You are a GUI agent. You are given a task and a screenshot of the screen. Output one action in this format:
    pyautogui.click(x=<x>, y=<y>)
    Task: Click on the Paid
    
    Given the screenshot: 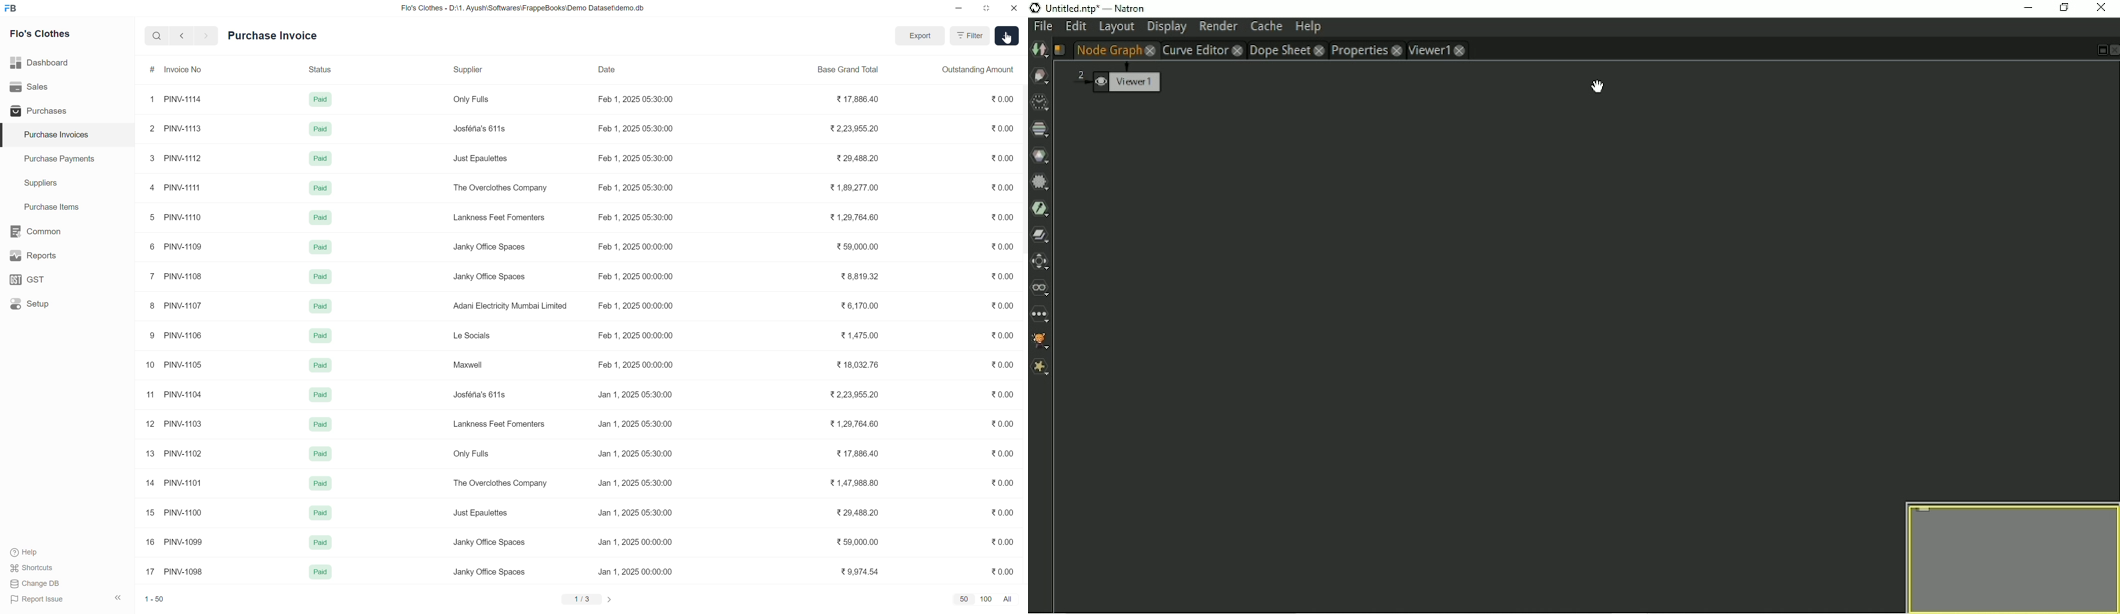 What is the action you would take?
    pyautogui.click(x=321, y=483)
    